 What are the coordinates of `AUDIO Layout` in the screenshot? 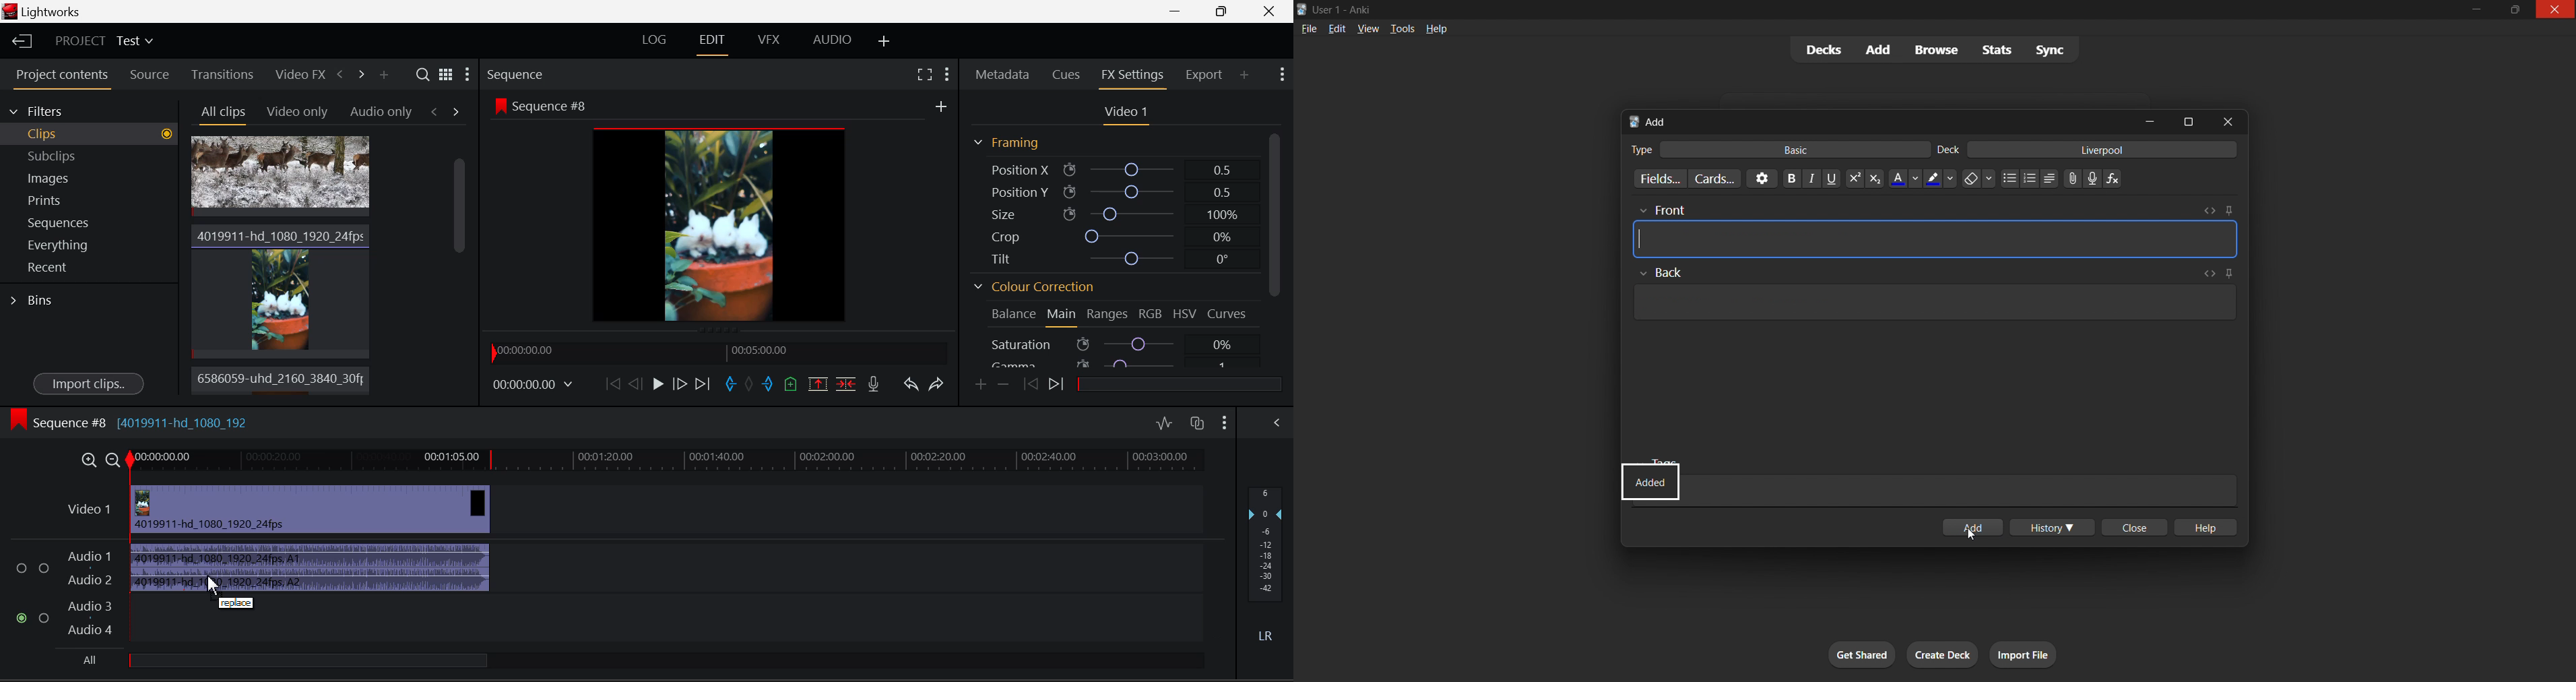 It's located at (832, 40).